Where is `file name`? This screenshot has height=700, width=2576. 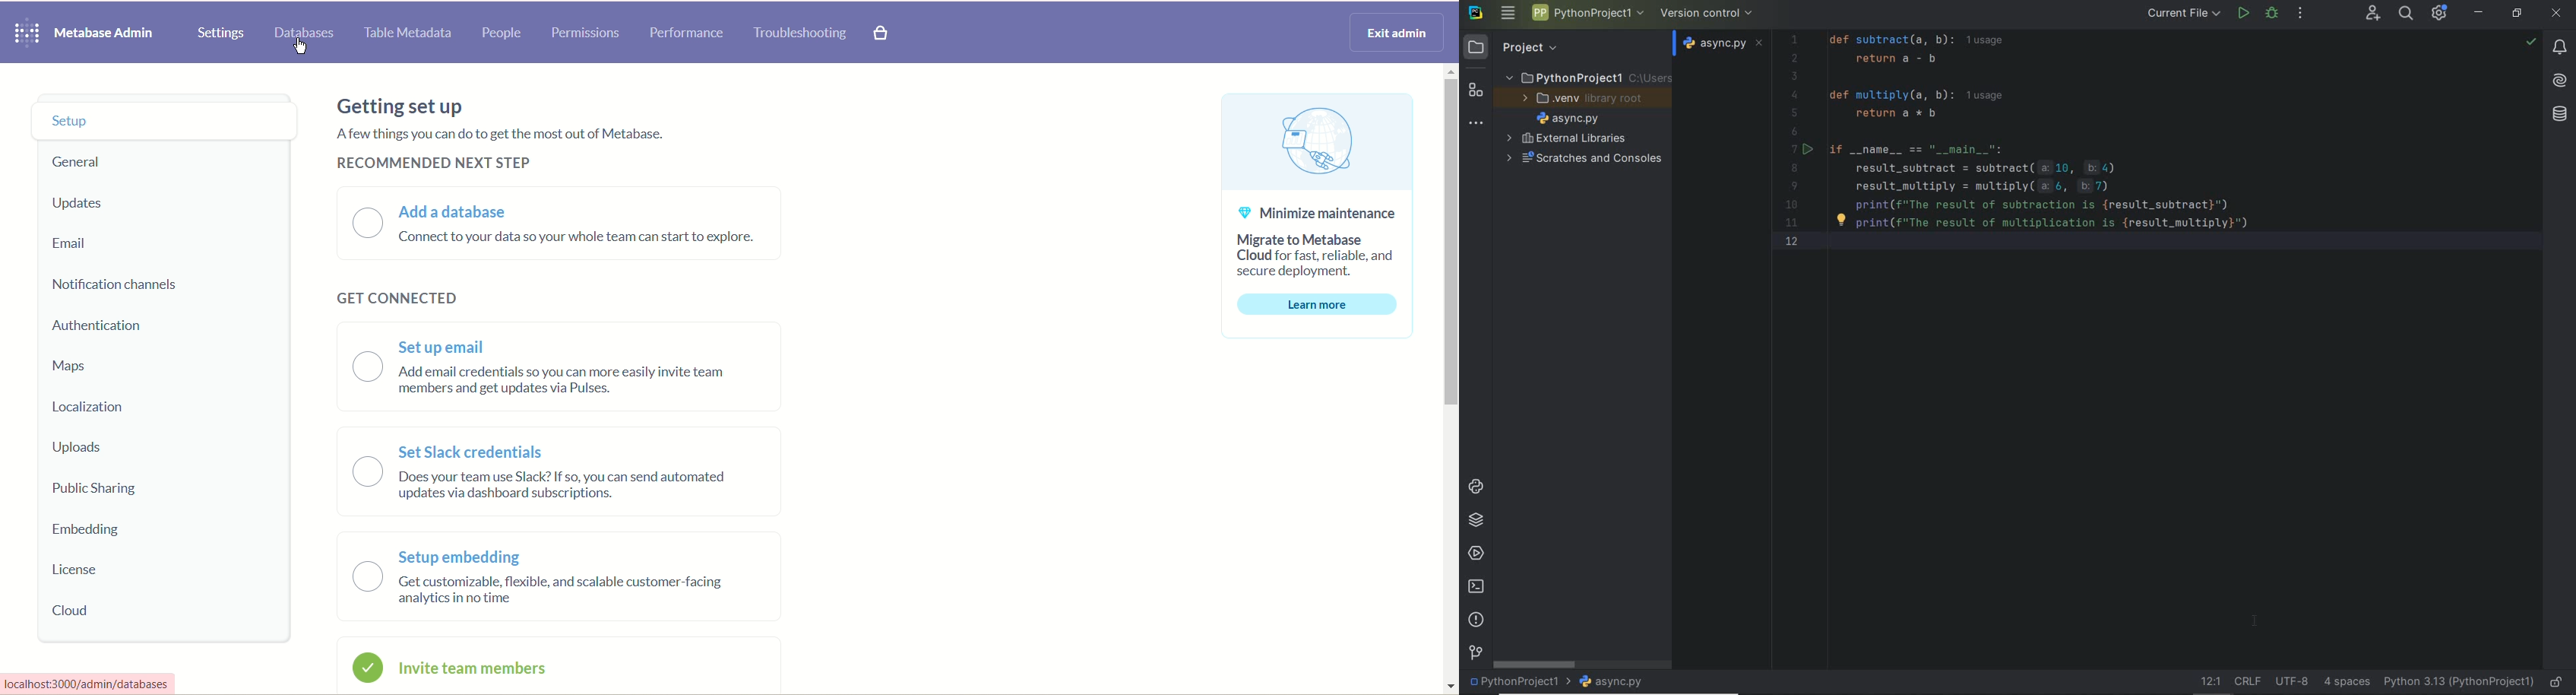
file name is located at coordinates (1616, 682).